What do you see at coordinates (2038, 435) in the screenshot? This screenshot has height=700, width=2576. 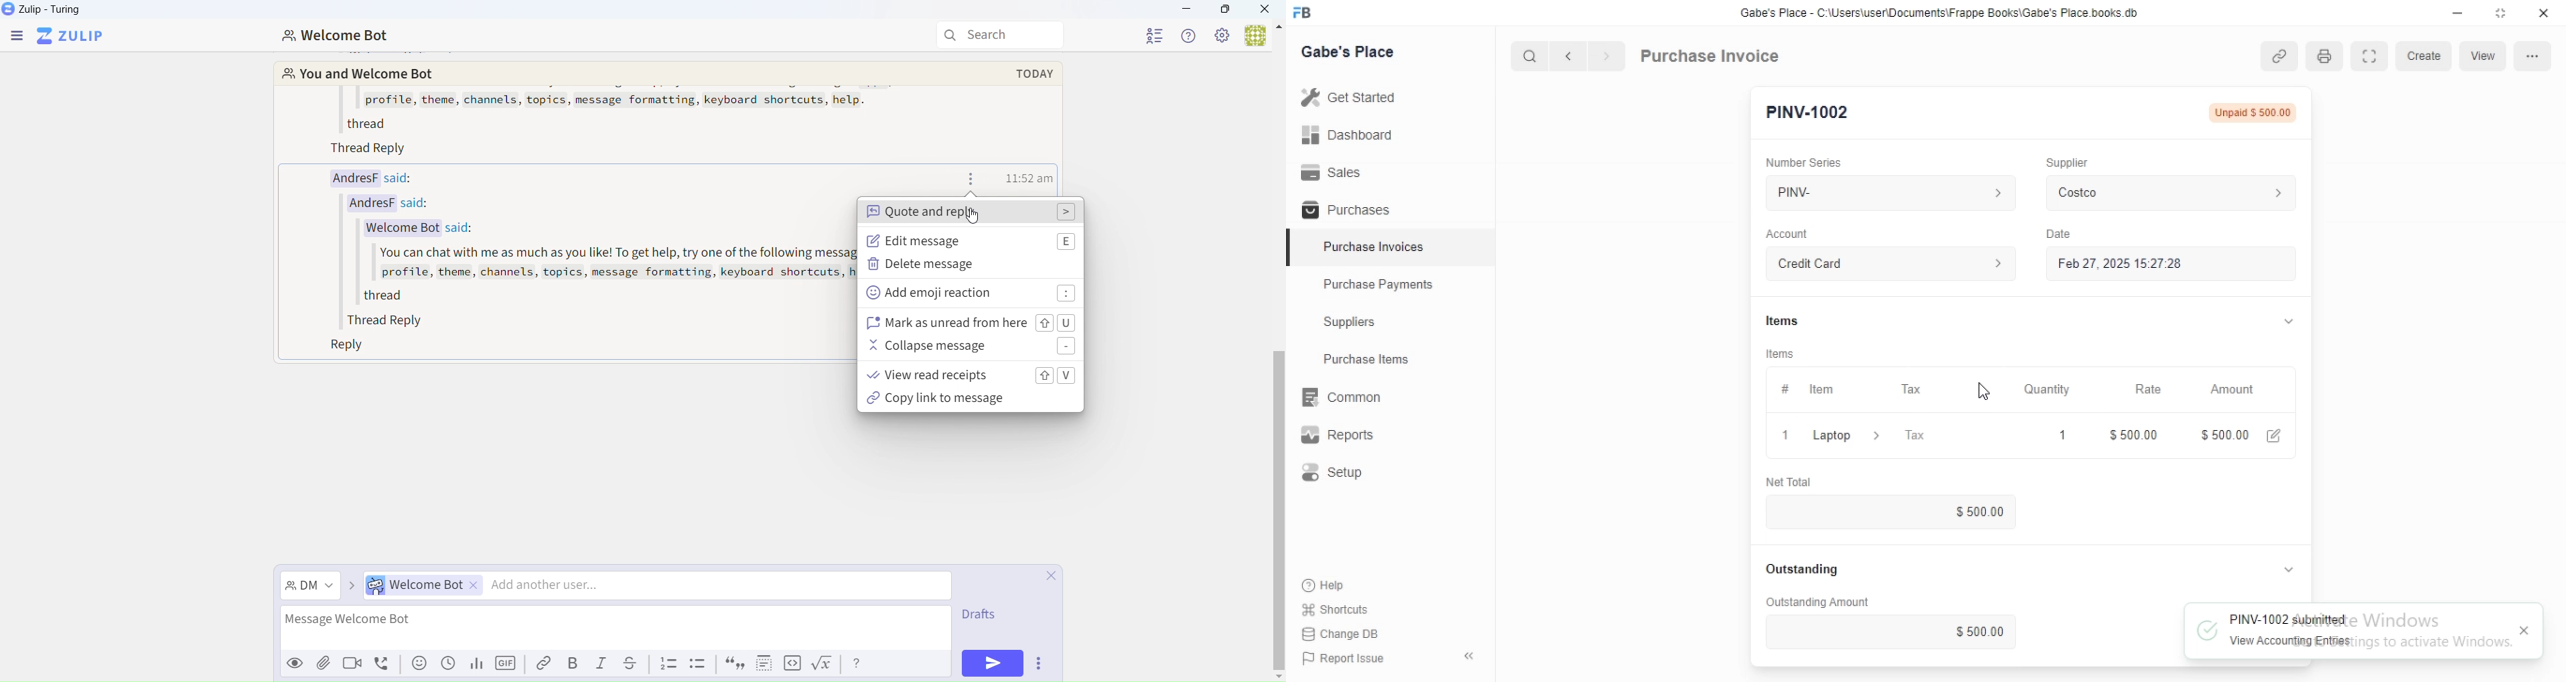 I see `1` at bounding box center [2038, 435].